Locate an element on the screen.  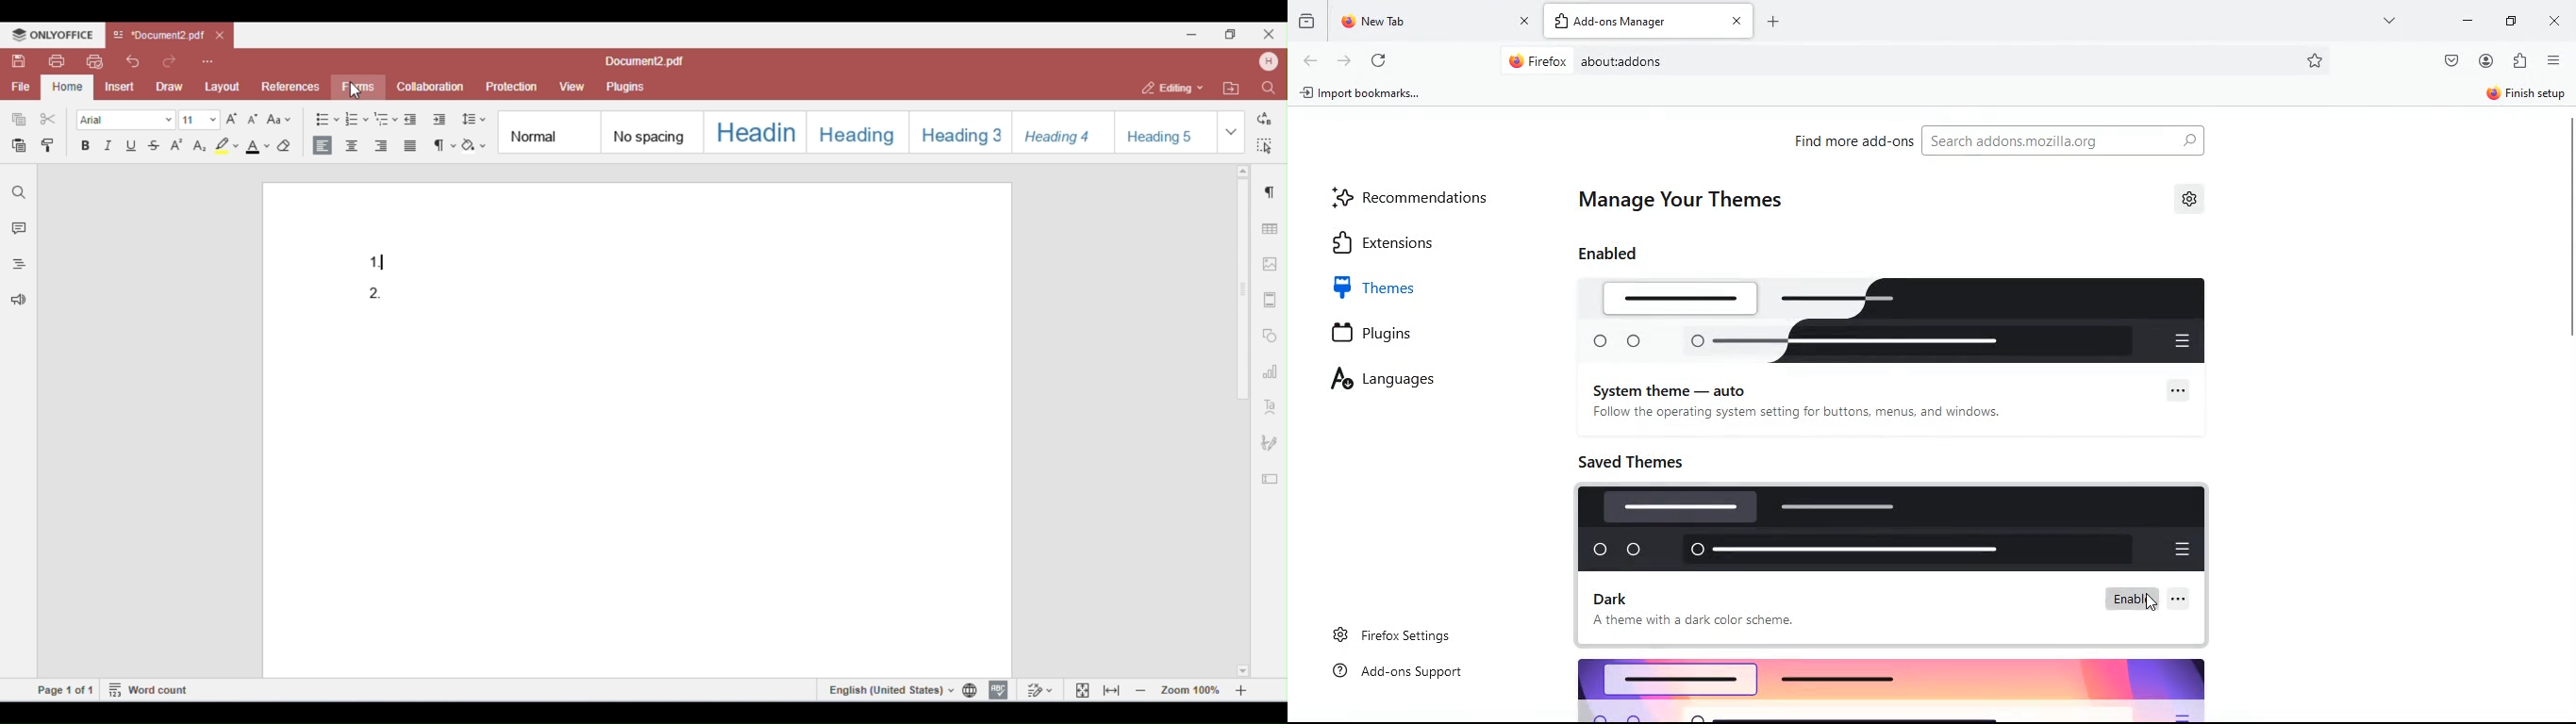
message is located at coordinates (1795, 415).